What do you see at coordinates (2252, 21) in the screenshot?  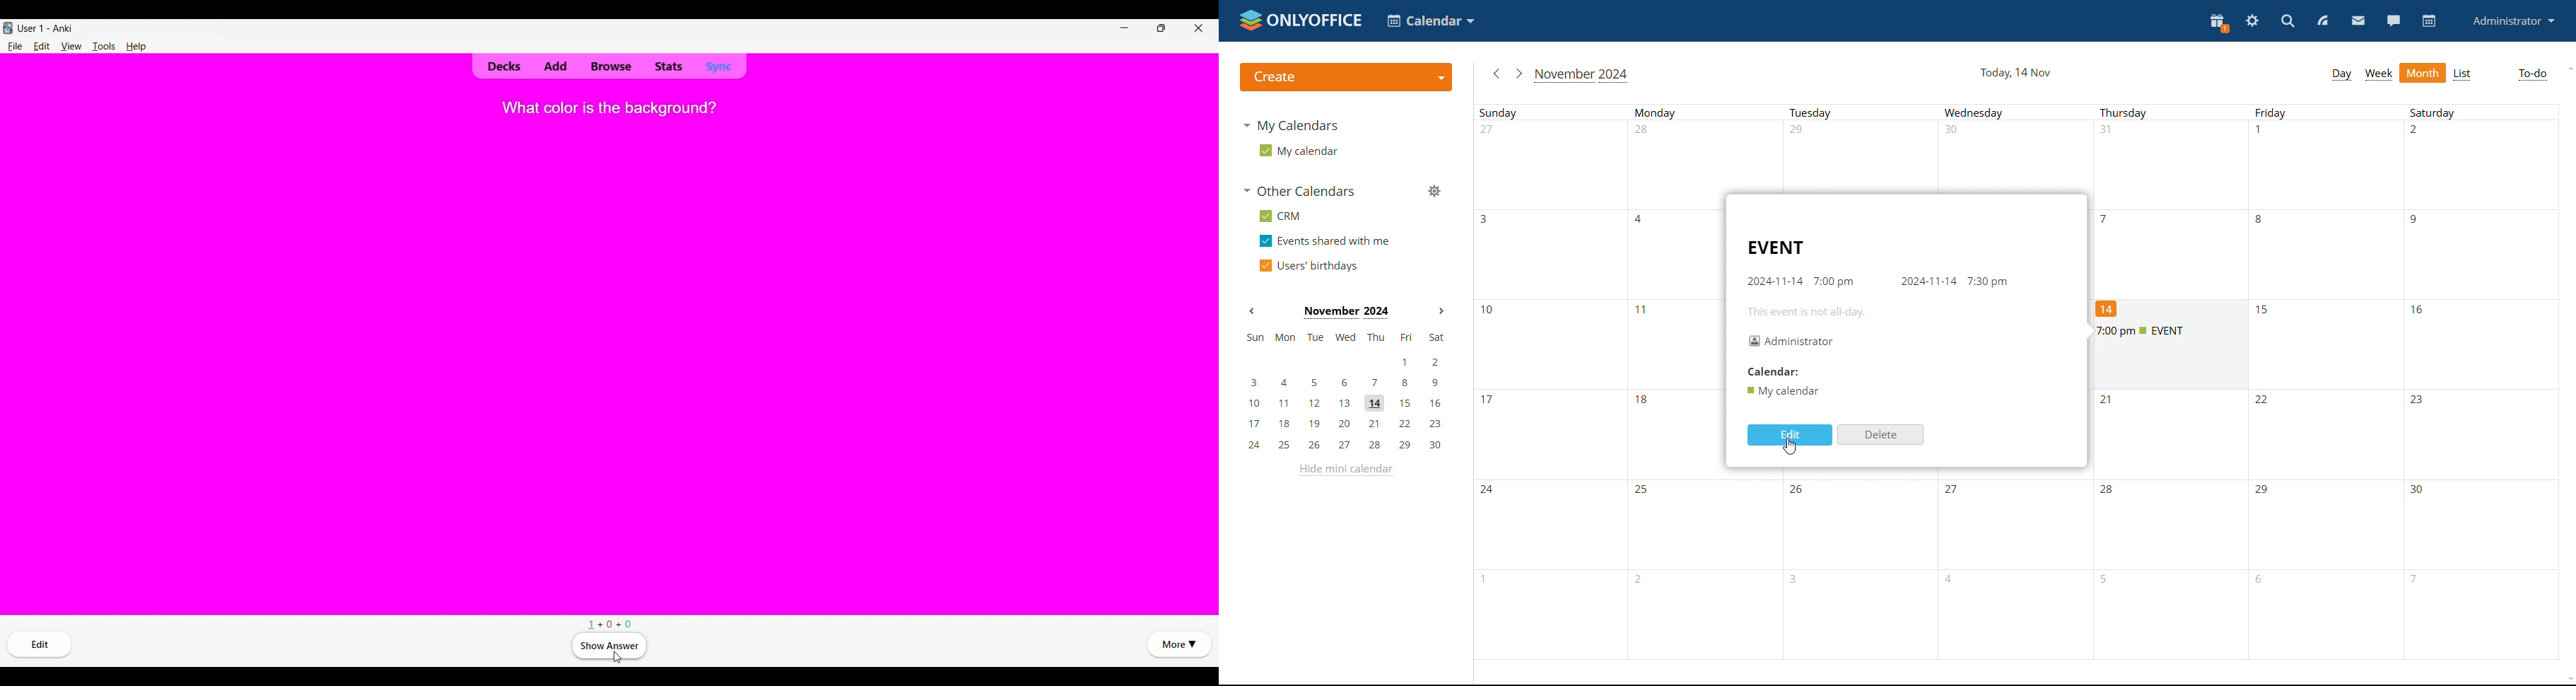 I see `settings` at bounding box center [2252, 21].